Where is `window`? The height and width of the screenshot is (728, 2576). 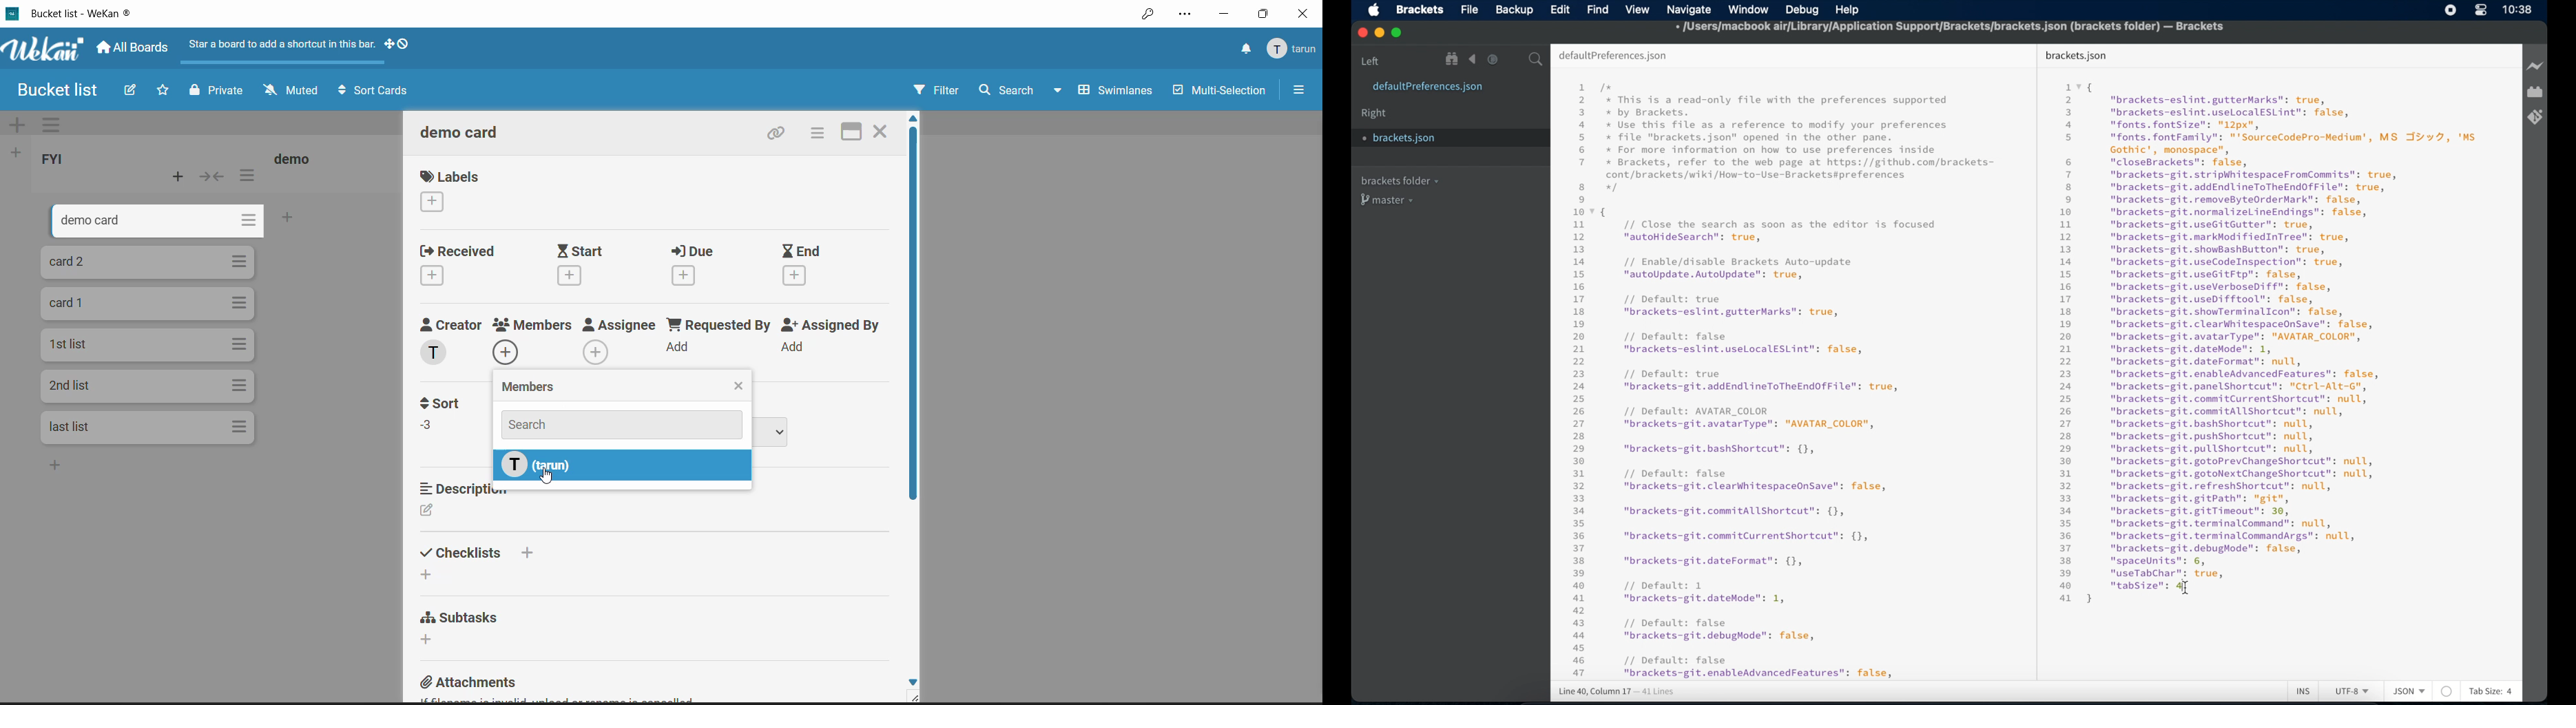 window is located at coordinates (1749, 10).